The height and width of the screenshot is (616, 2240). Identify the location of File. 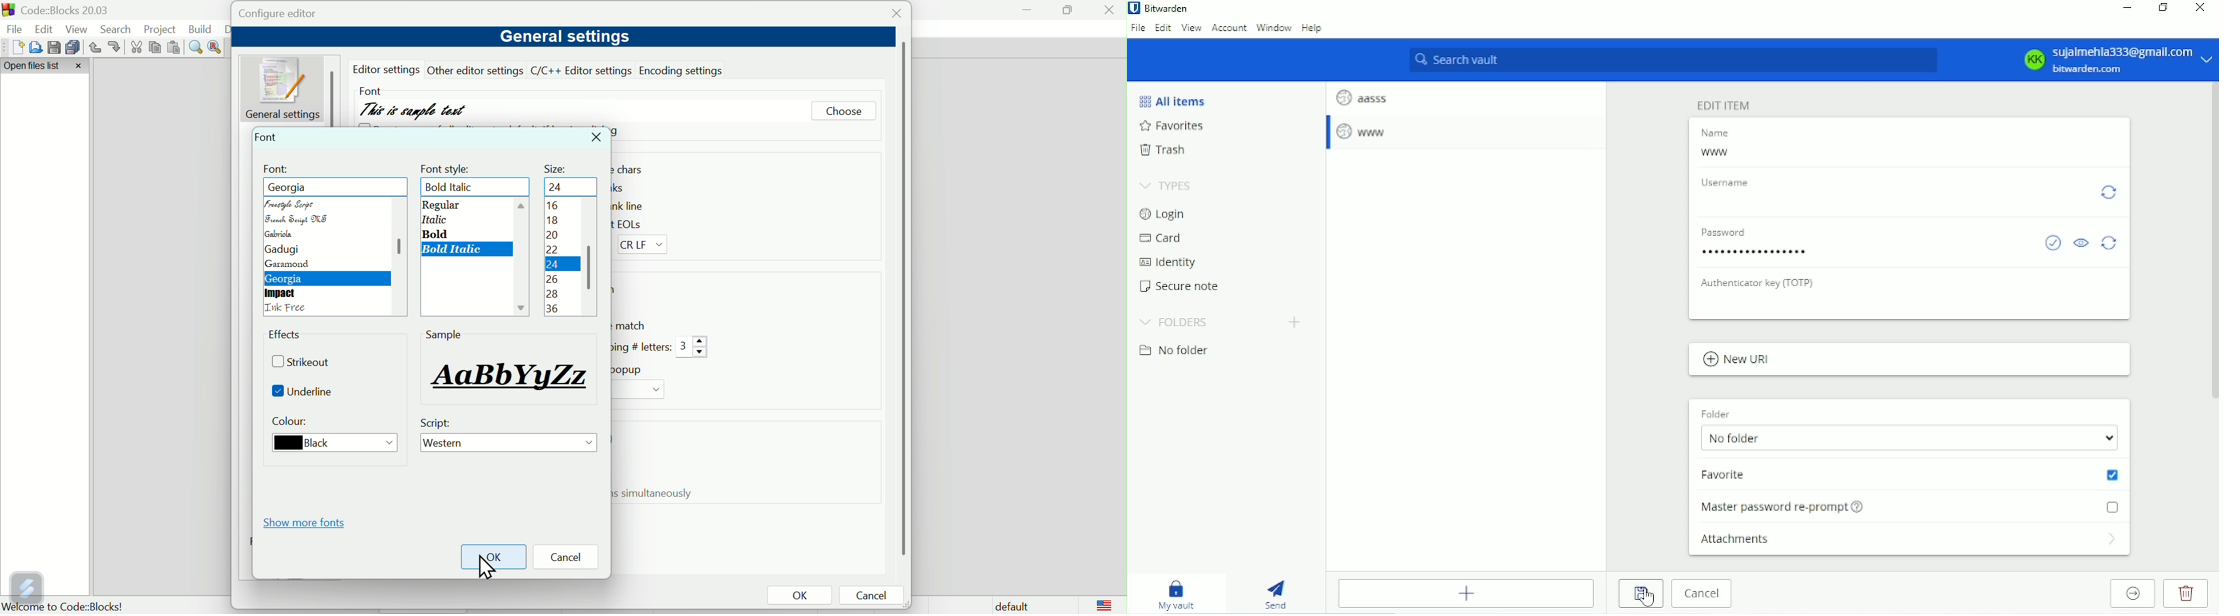
(1138, 28).